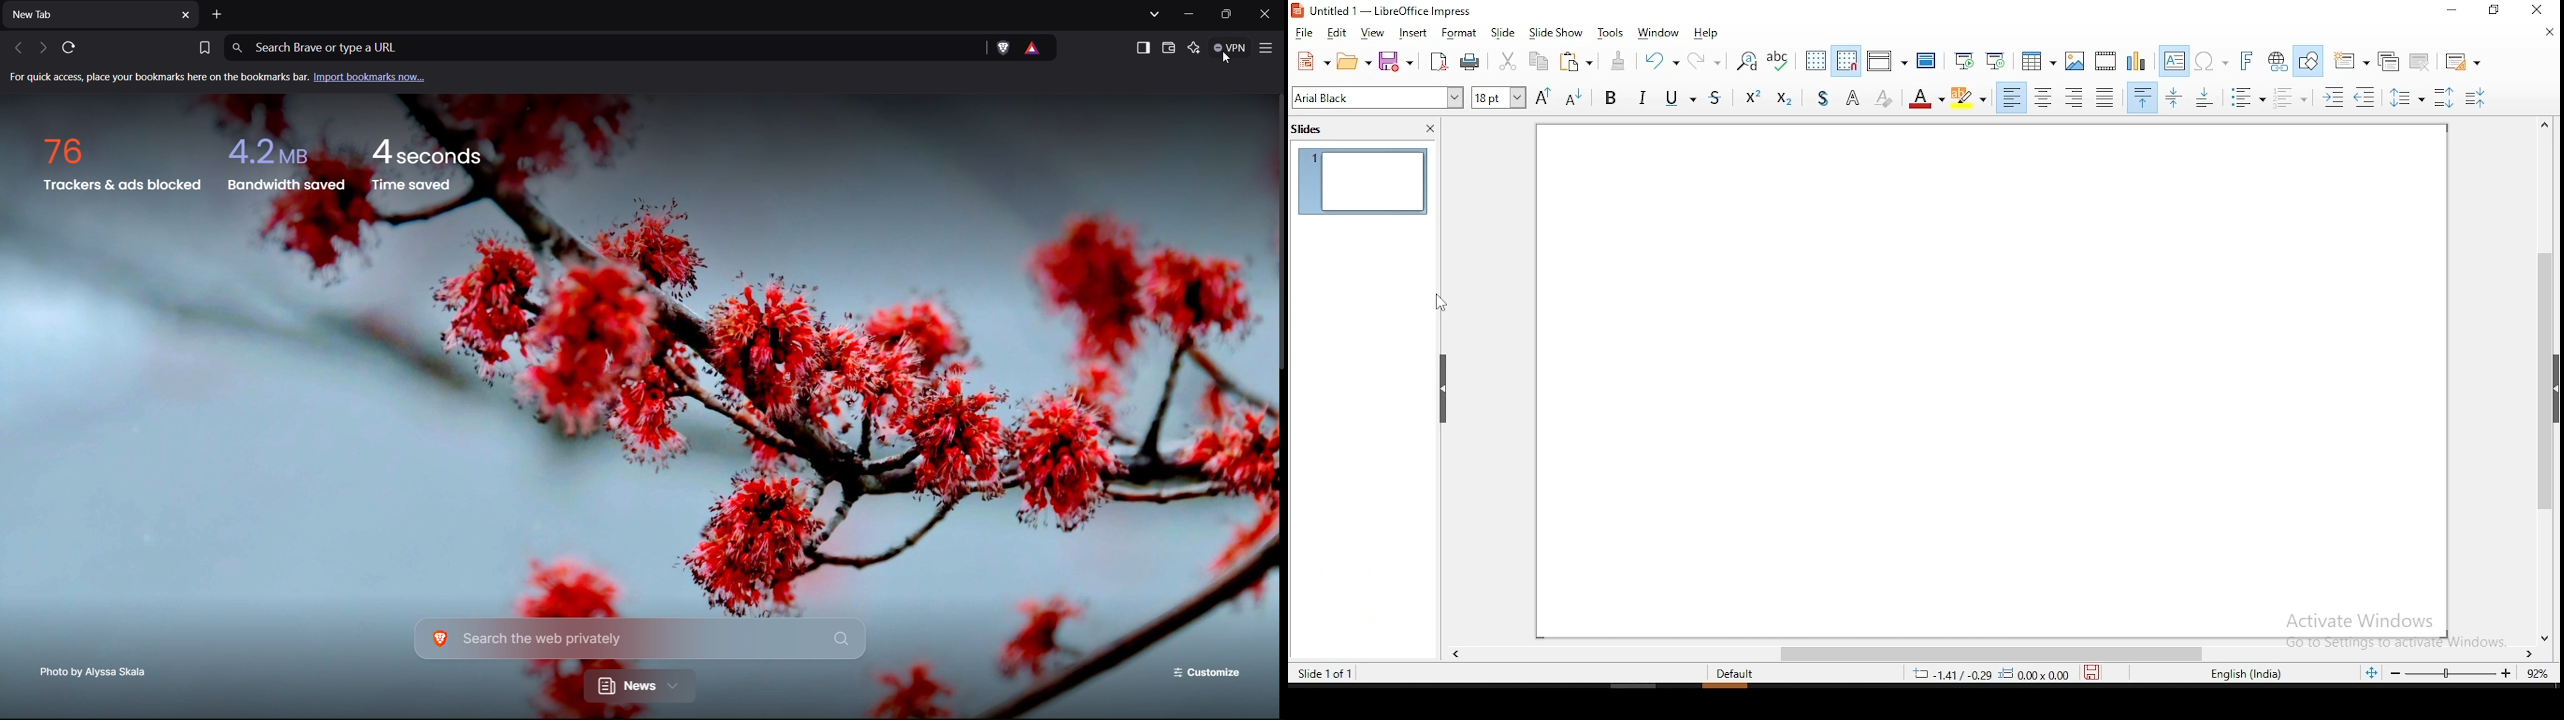 The image size is (2576, 728). What do you see at coordinates (2371, 672) in the screenshot?
I see `fit slide to current window` at bounding box center [2371, 672].